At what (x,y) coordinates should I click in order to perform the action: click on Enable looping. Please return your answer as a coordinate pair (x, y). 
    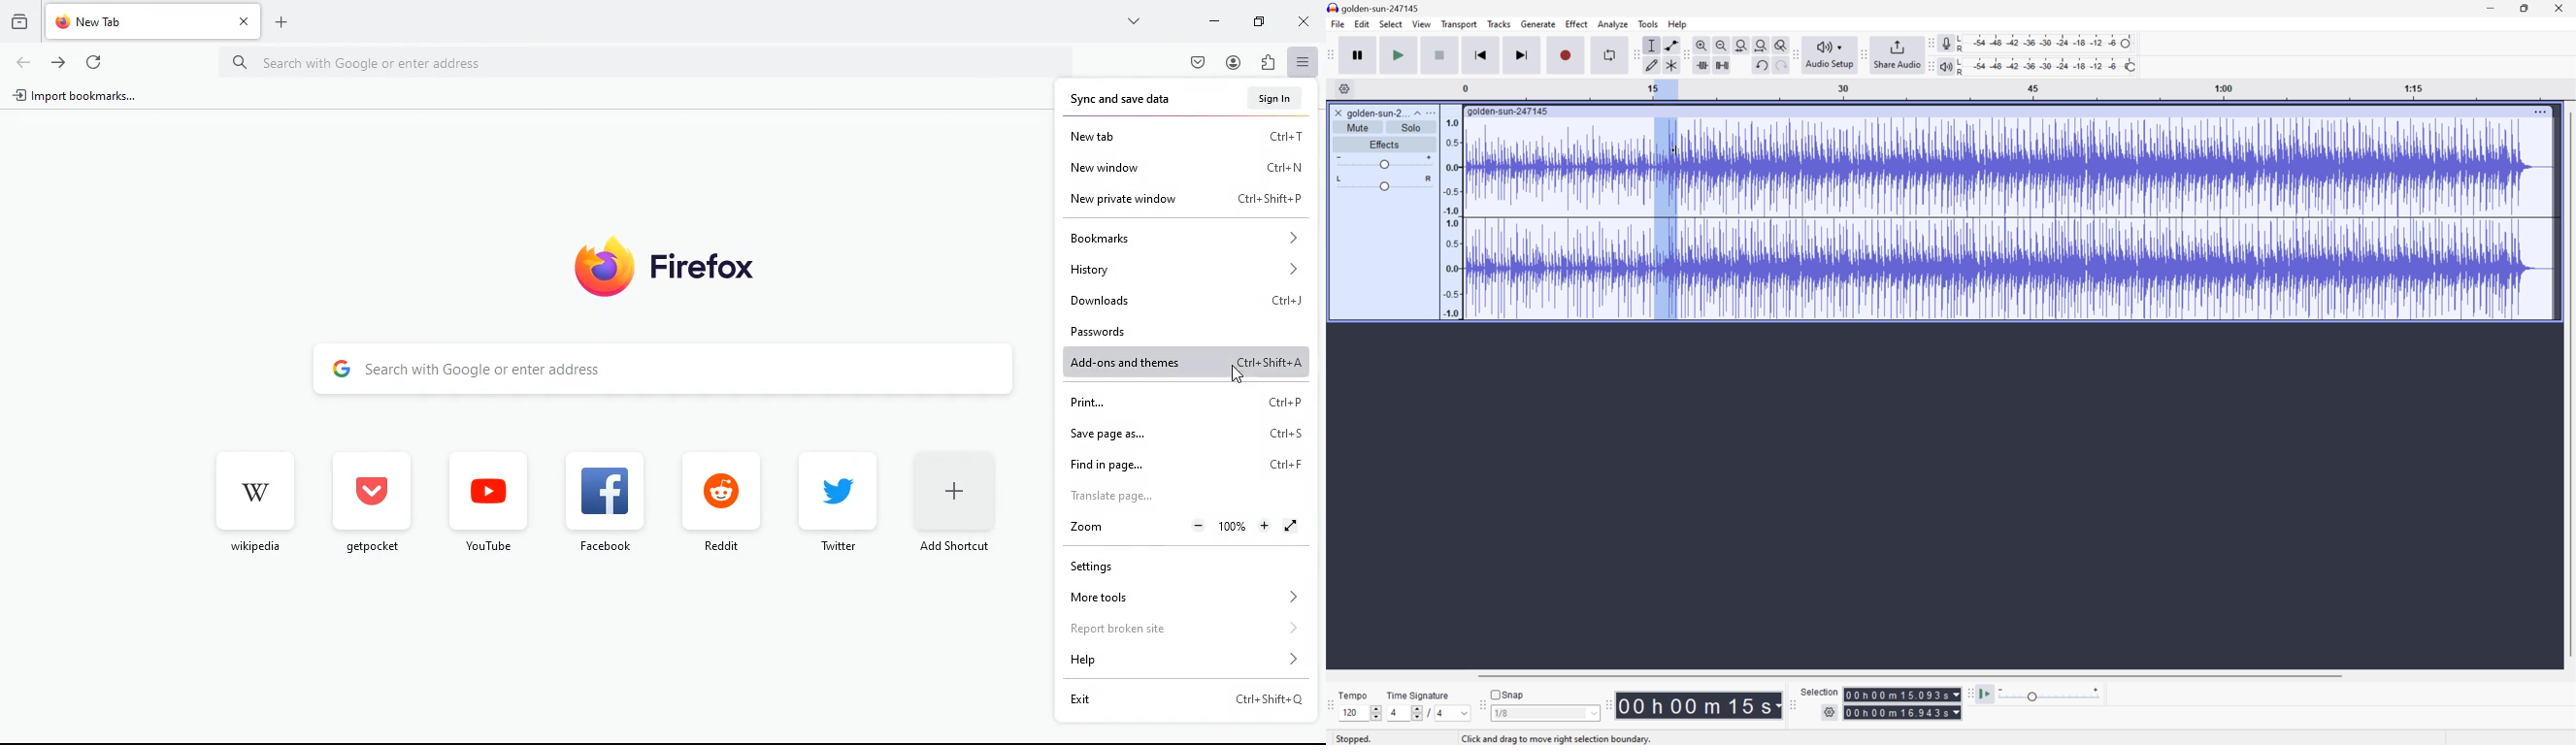
    Looking at the image, I should click on (1607, 54).